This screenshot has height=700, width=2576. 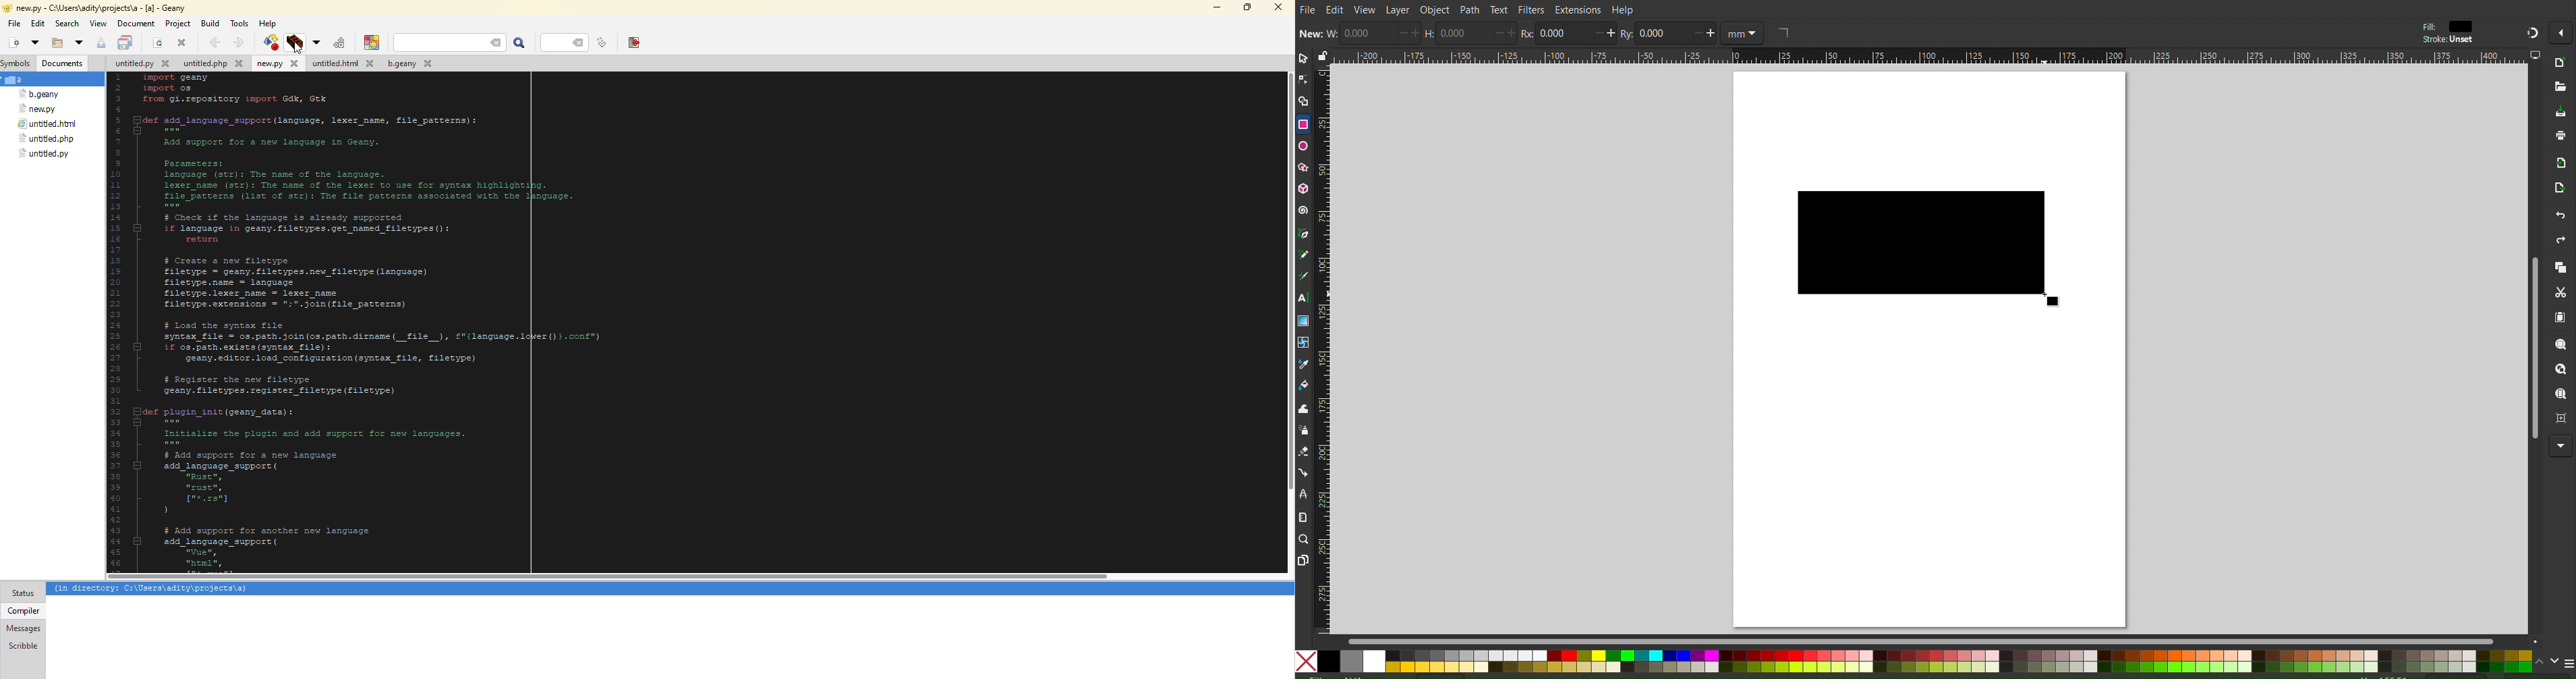 What do you see at coordinates (1435, 9) in the screenshot?
I see `Object` at bounding box center [1435, 9].